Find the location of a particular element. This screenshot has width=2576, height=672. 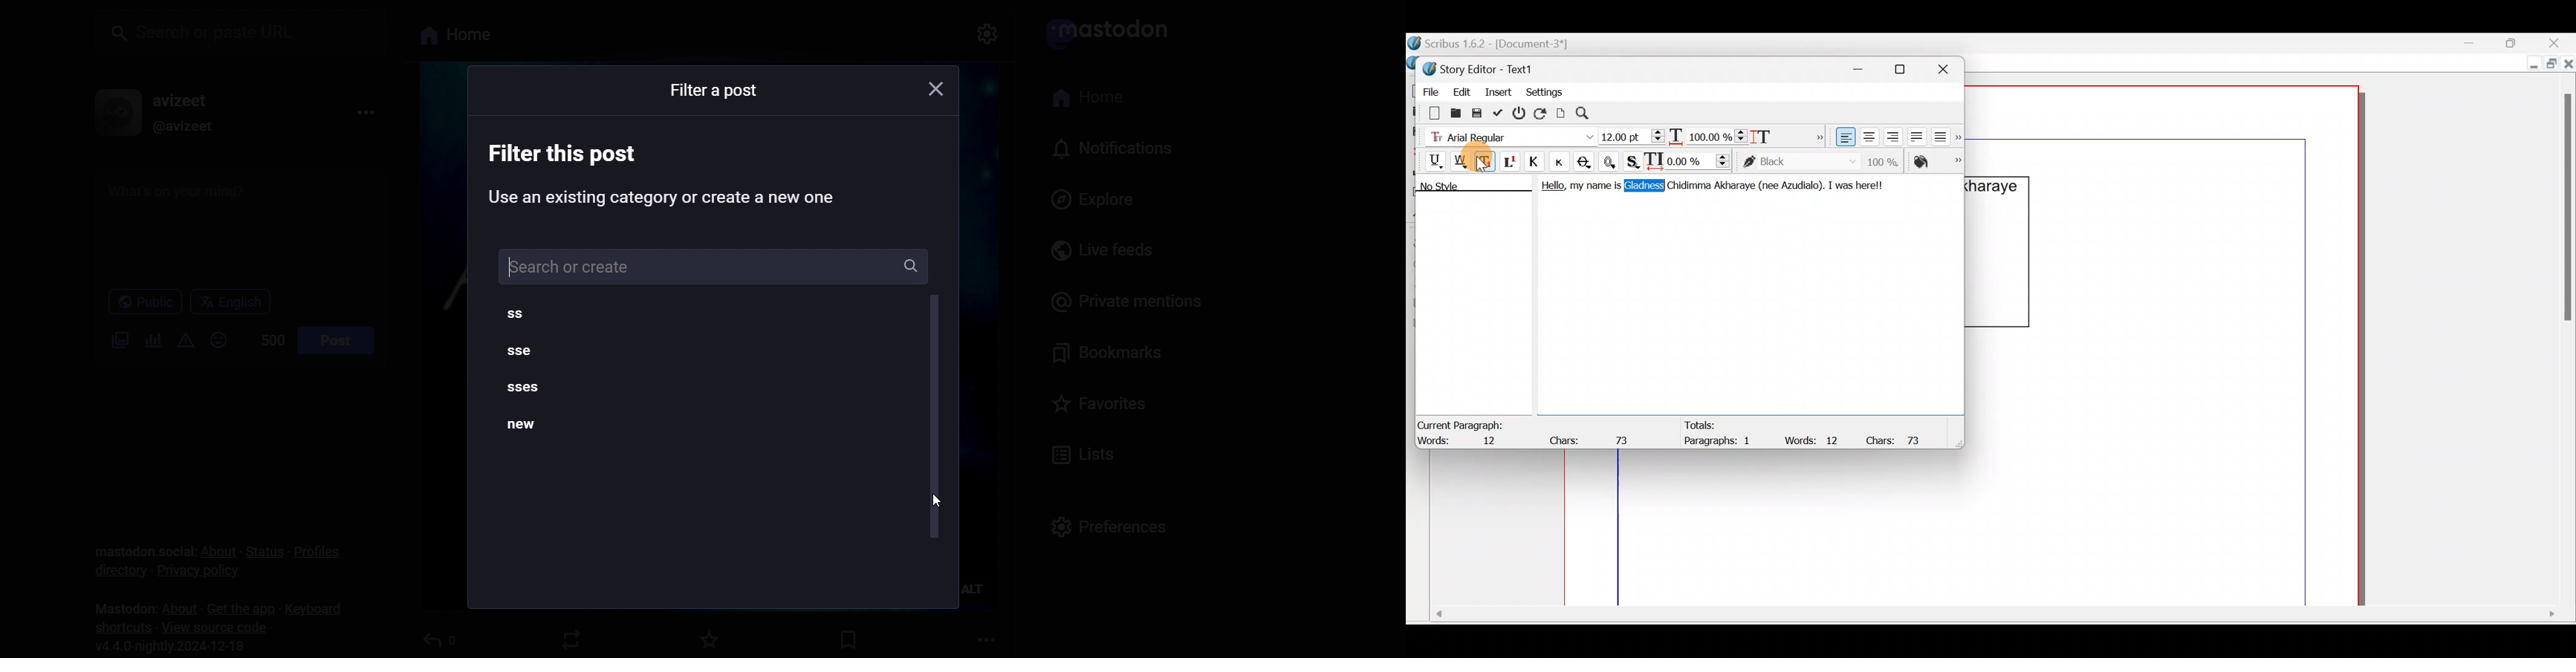

File is located at coordinates (1427, 90).